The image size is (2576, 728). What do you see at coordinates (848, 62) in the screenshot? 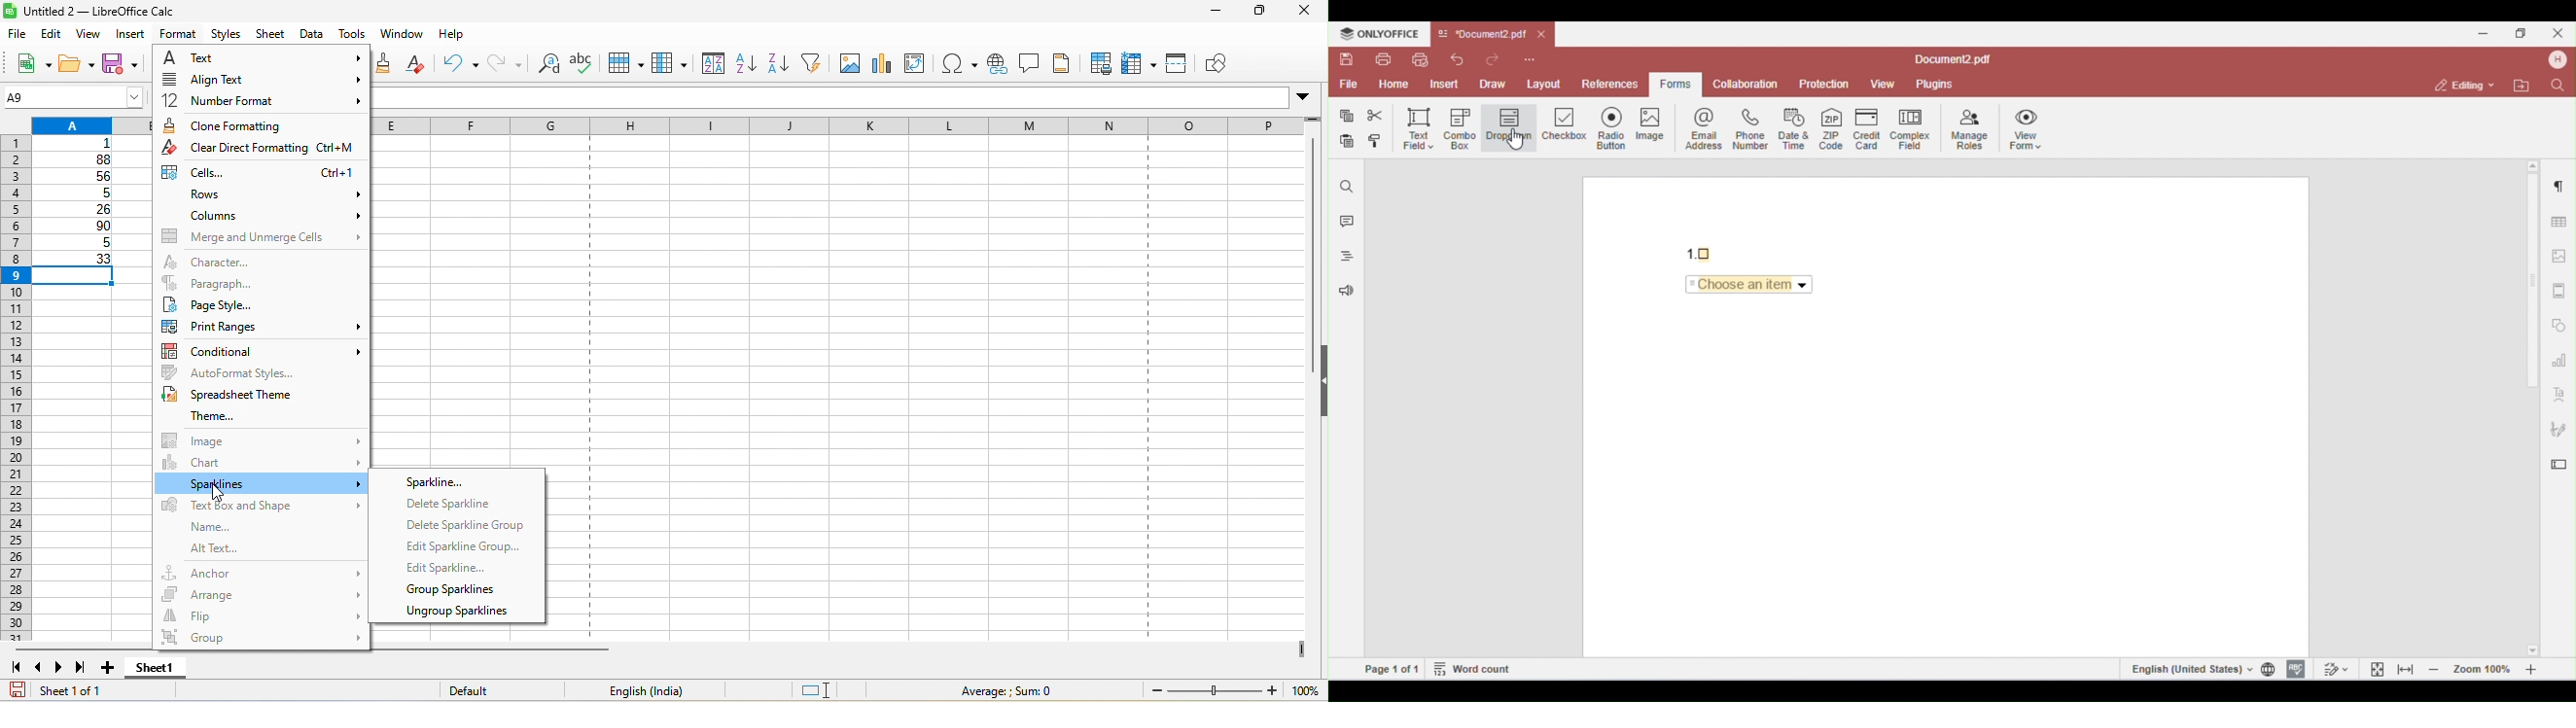
I see `image` at bounding box center [848, 62].